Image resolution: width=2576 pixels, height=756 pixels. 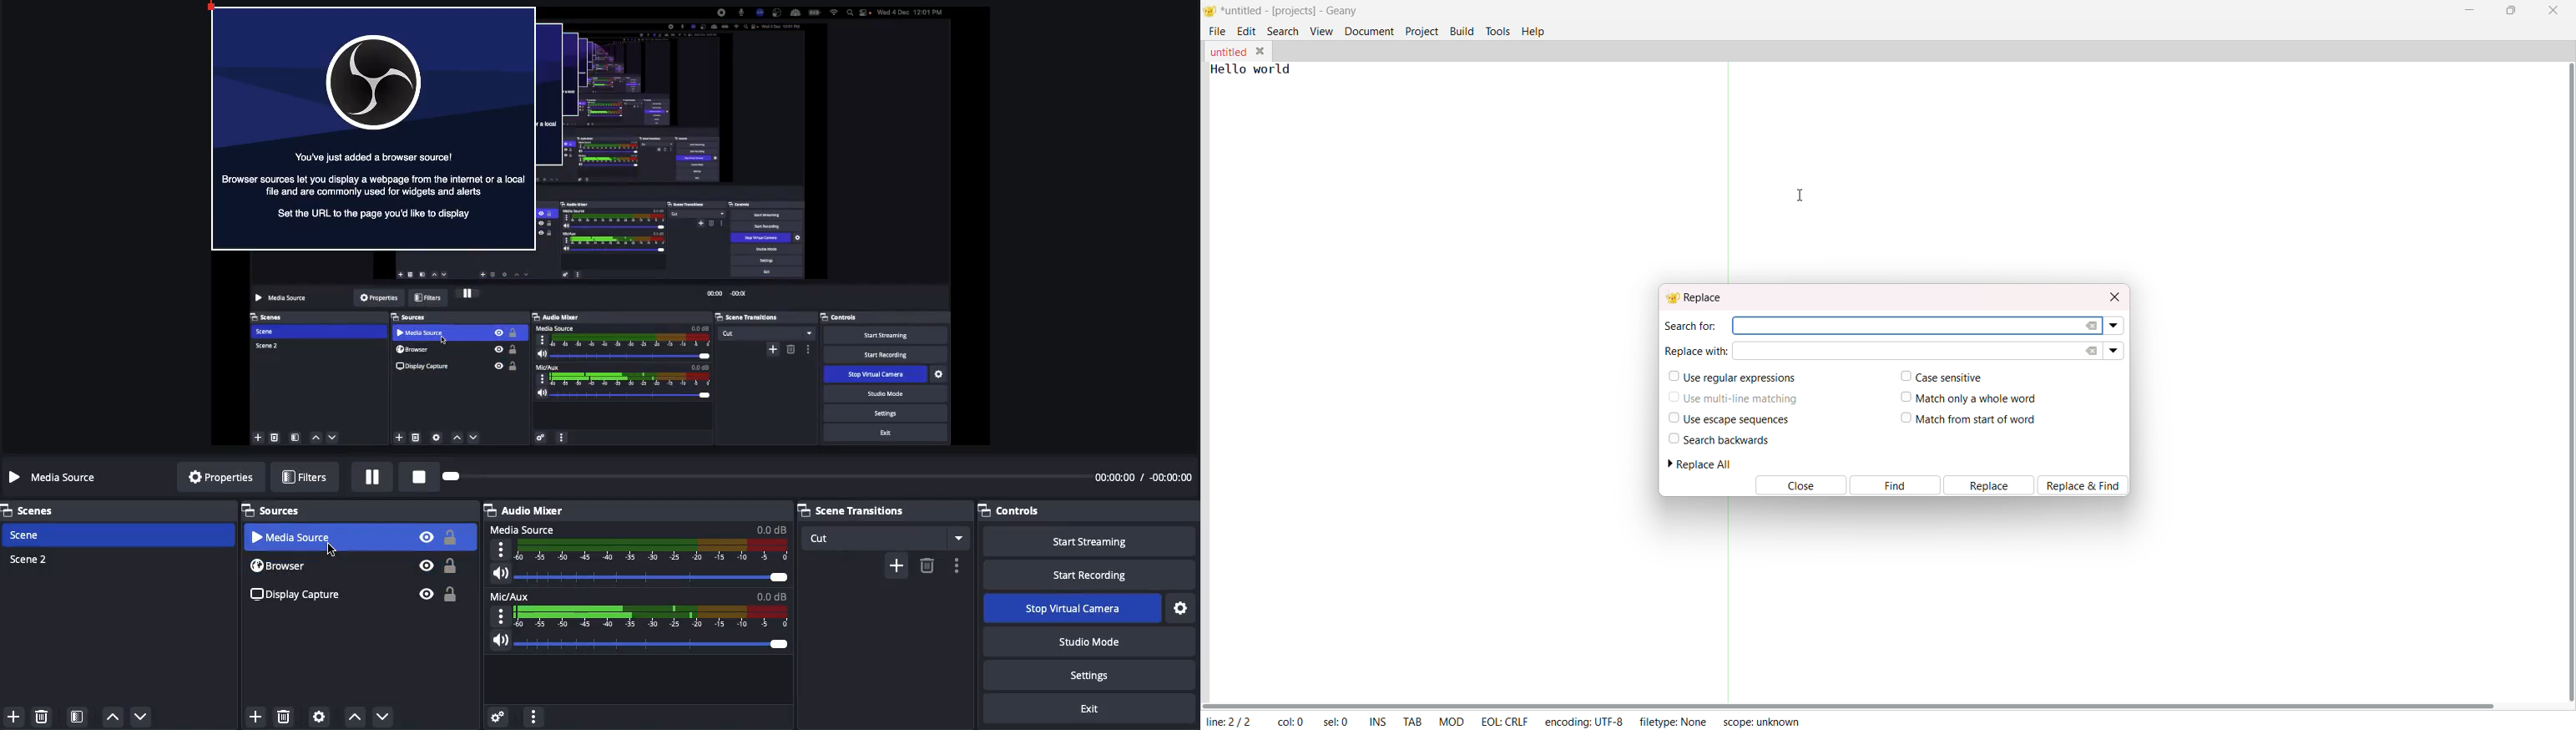 I want to click on Properties, so click(x=220, y=475).